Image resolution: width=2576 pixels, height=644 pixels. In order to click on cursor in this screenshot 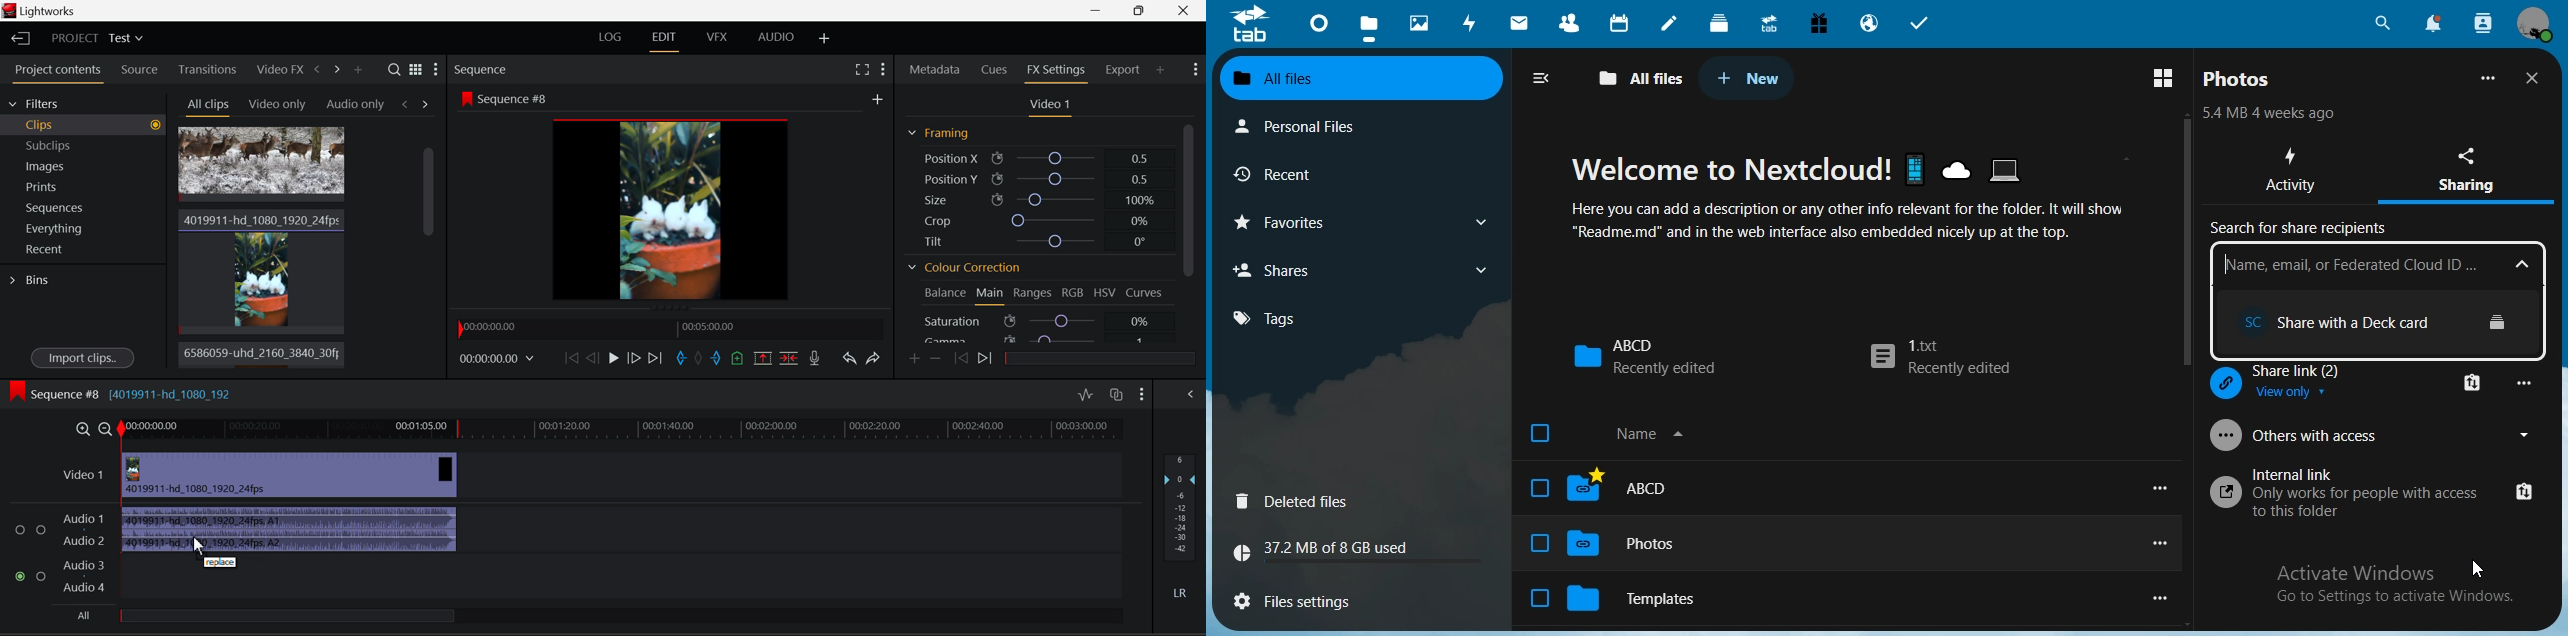, I will do `click(201, 547)`.